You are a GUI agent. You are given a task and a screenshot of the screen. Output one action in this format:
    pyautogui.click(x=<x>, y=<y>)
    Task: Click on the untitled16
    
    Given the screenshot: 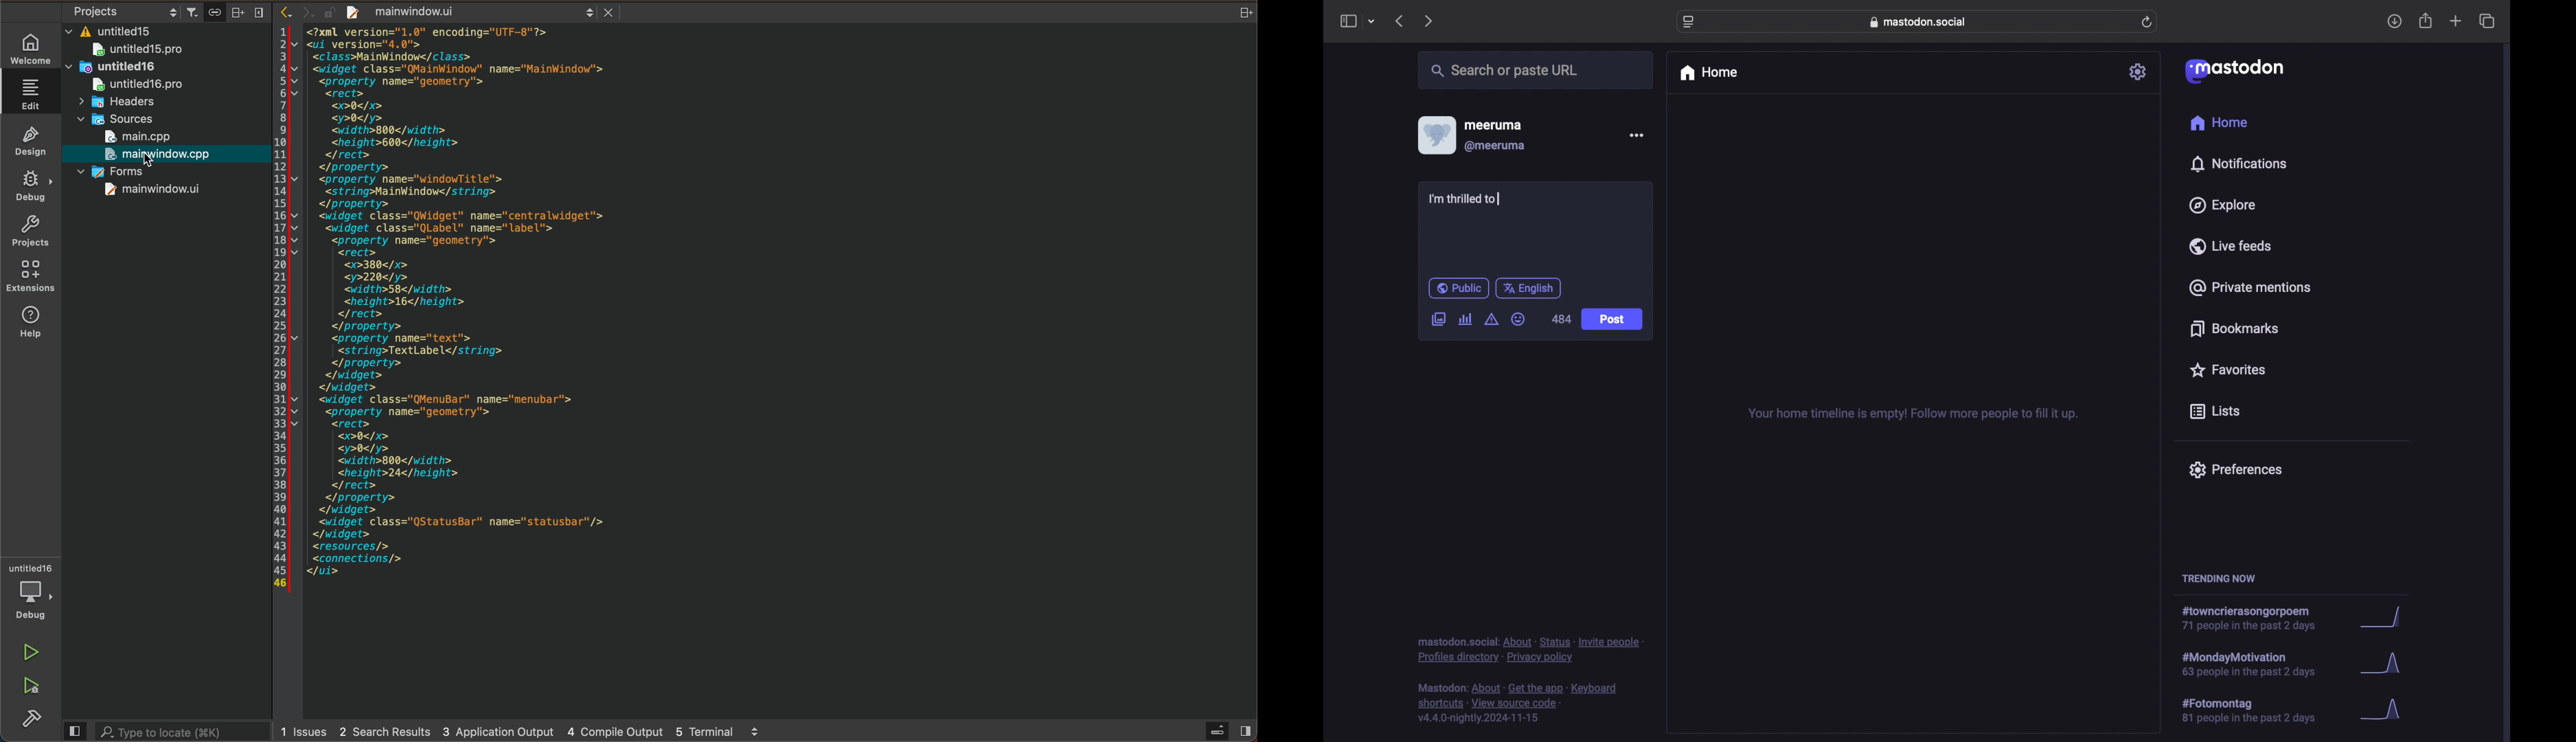 What is the action you would take?
    pyautogui.click(x=133, y=68)
    